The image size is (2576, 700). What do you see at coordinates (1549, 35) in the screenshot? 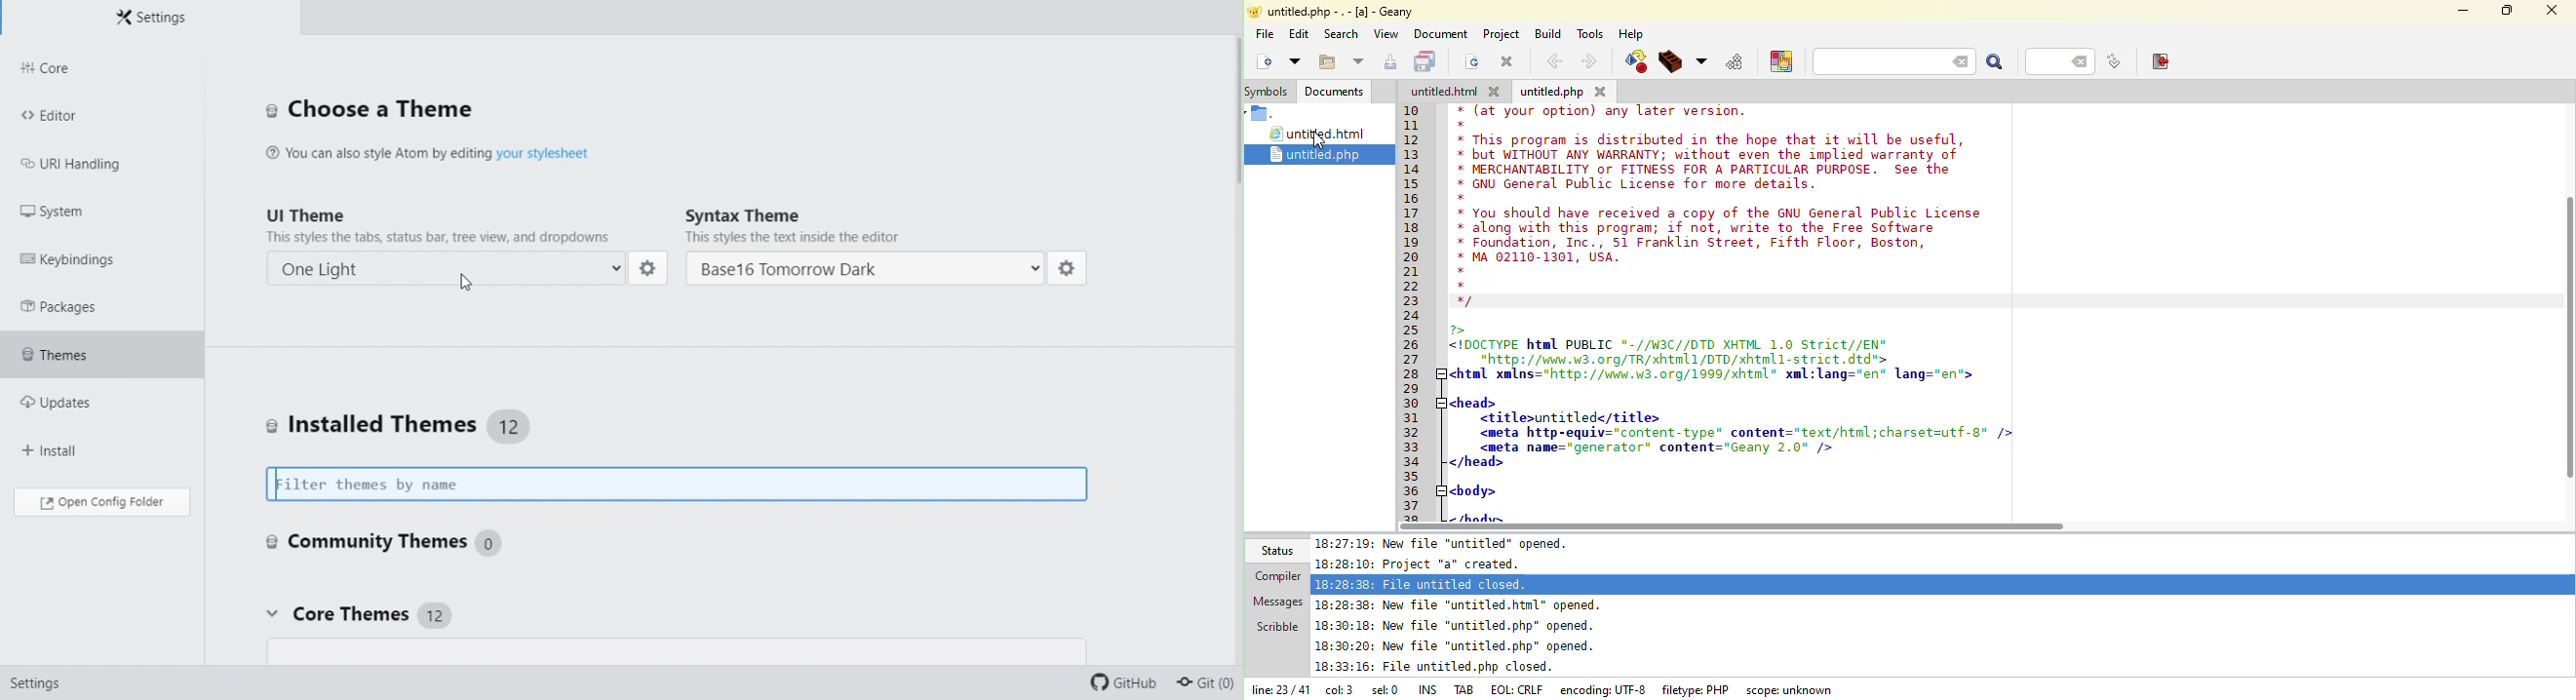
I see `build` at bounding box center [1549, 35].